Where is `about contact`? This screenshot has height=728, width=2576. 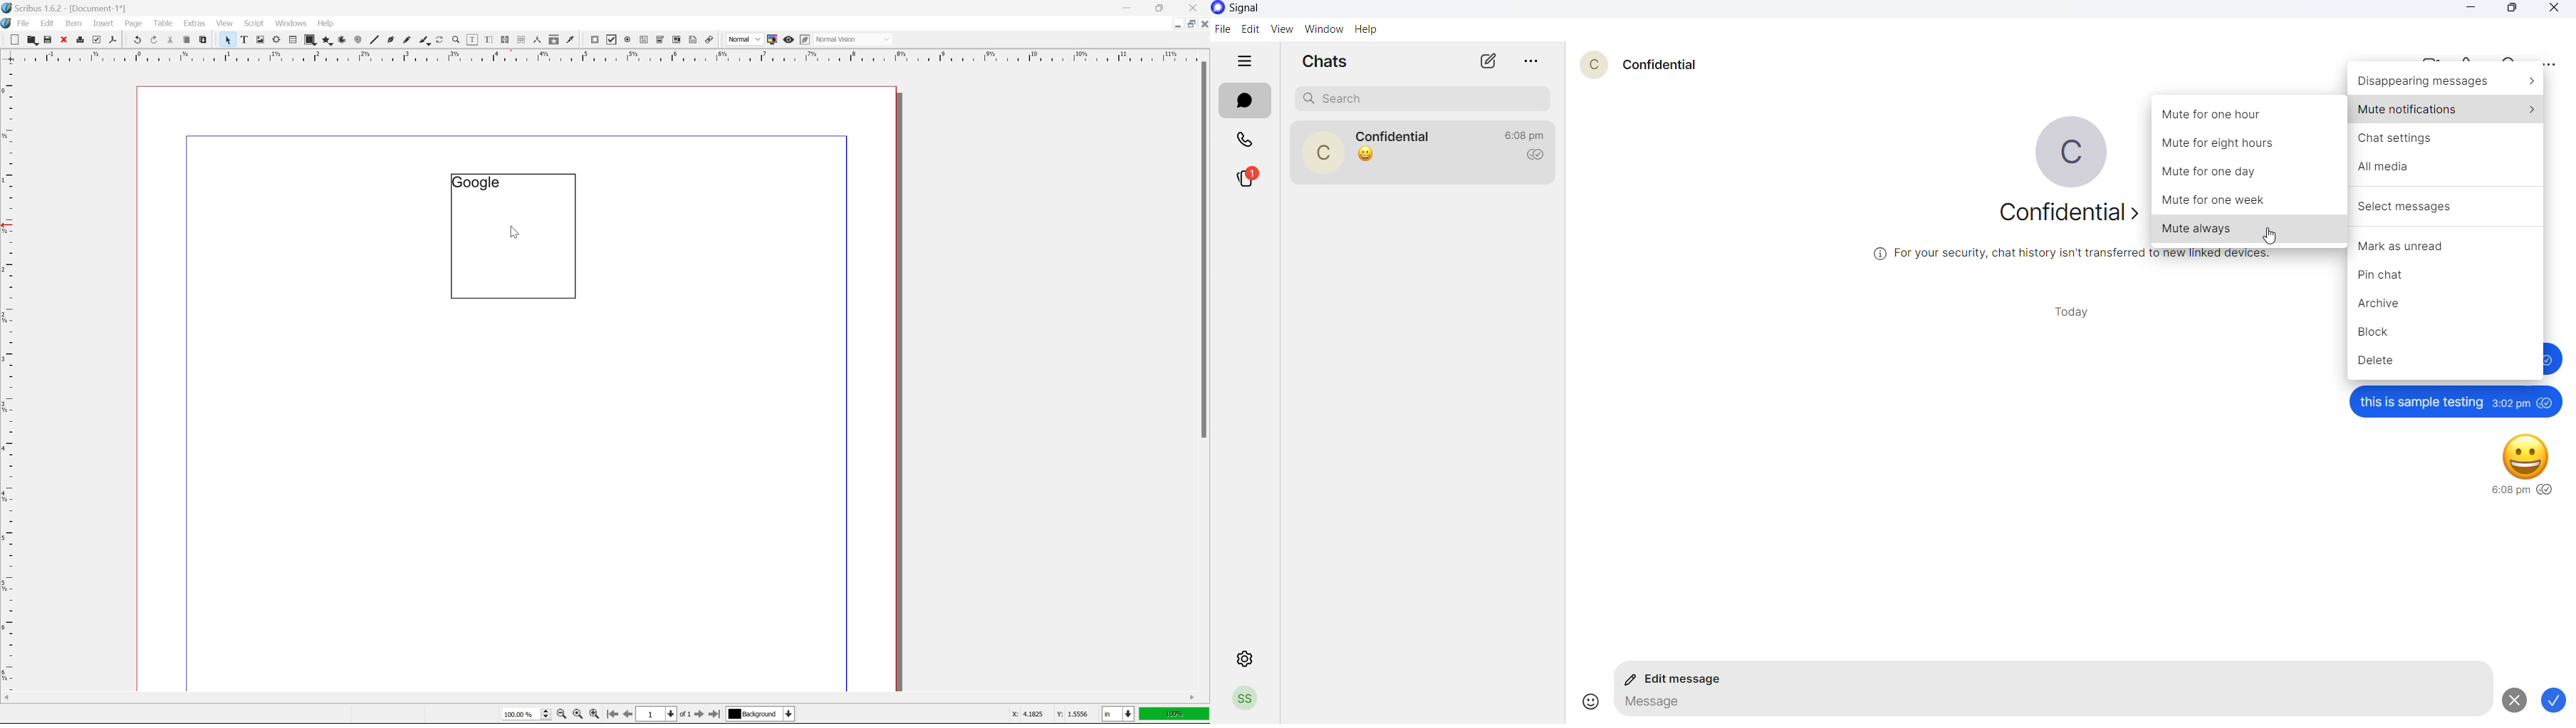
about contact is located at coordinates (2055, 214).